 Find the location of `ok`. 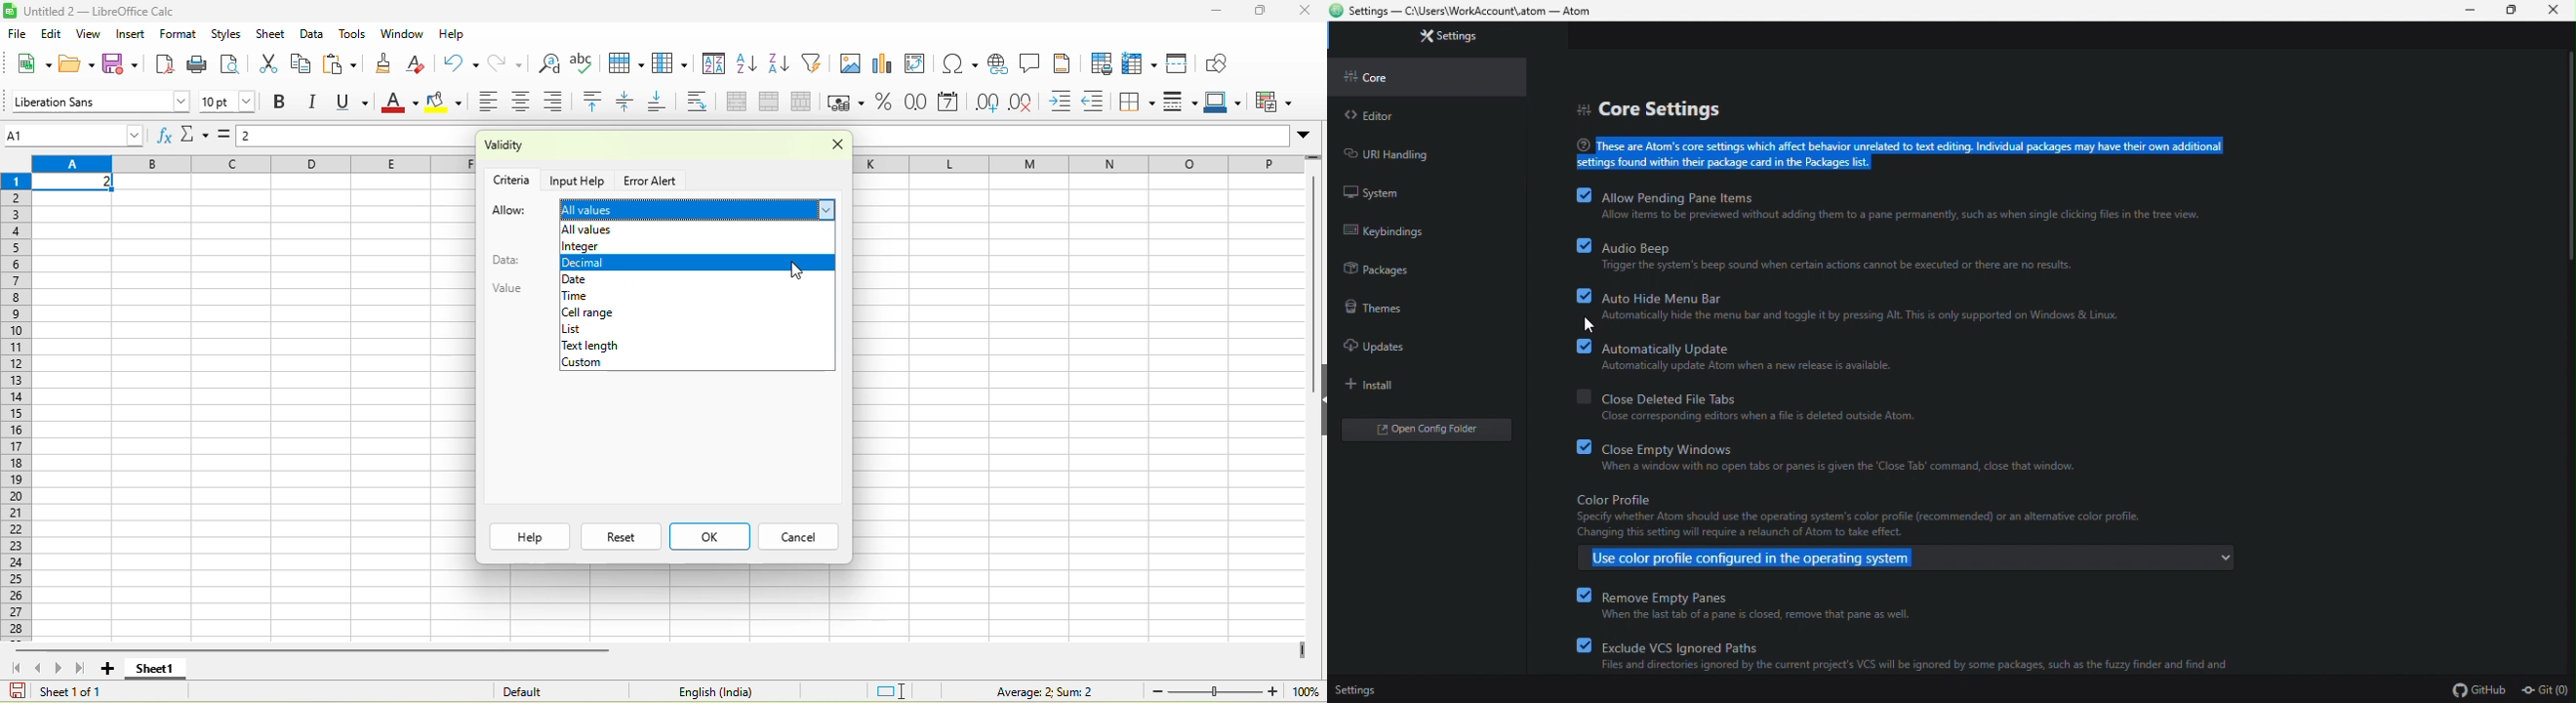

ok is located at coordinates (709, 536).